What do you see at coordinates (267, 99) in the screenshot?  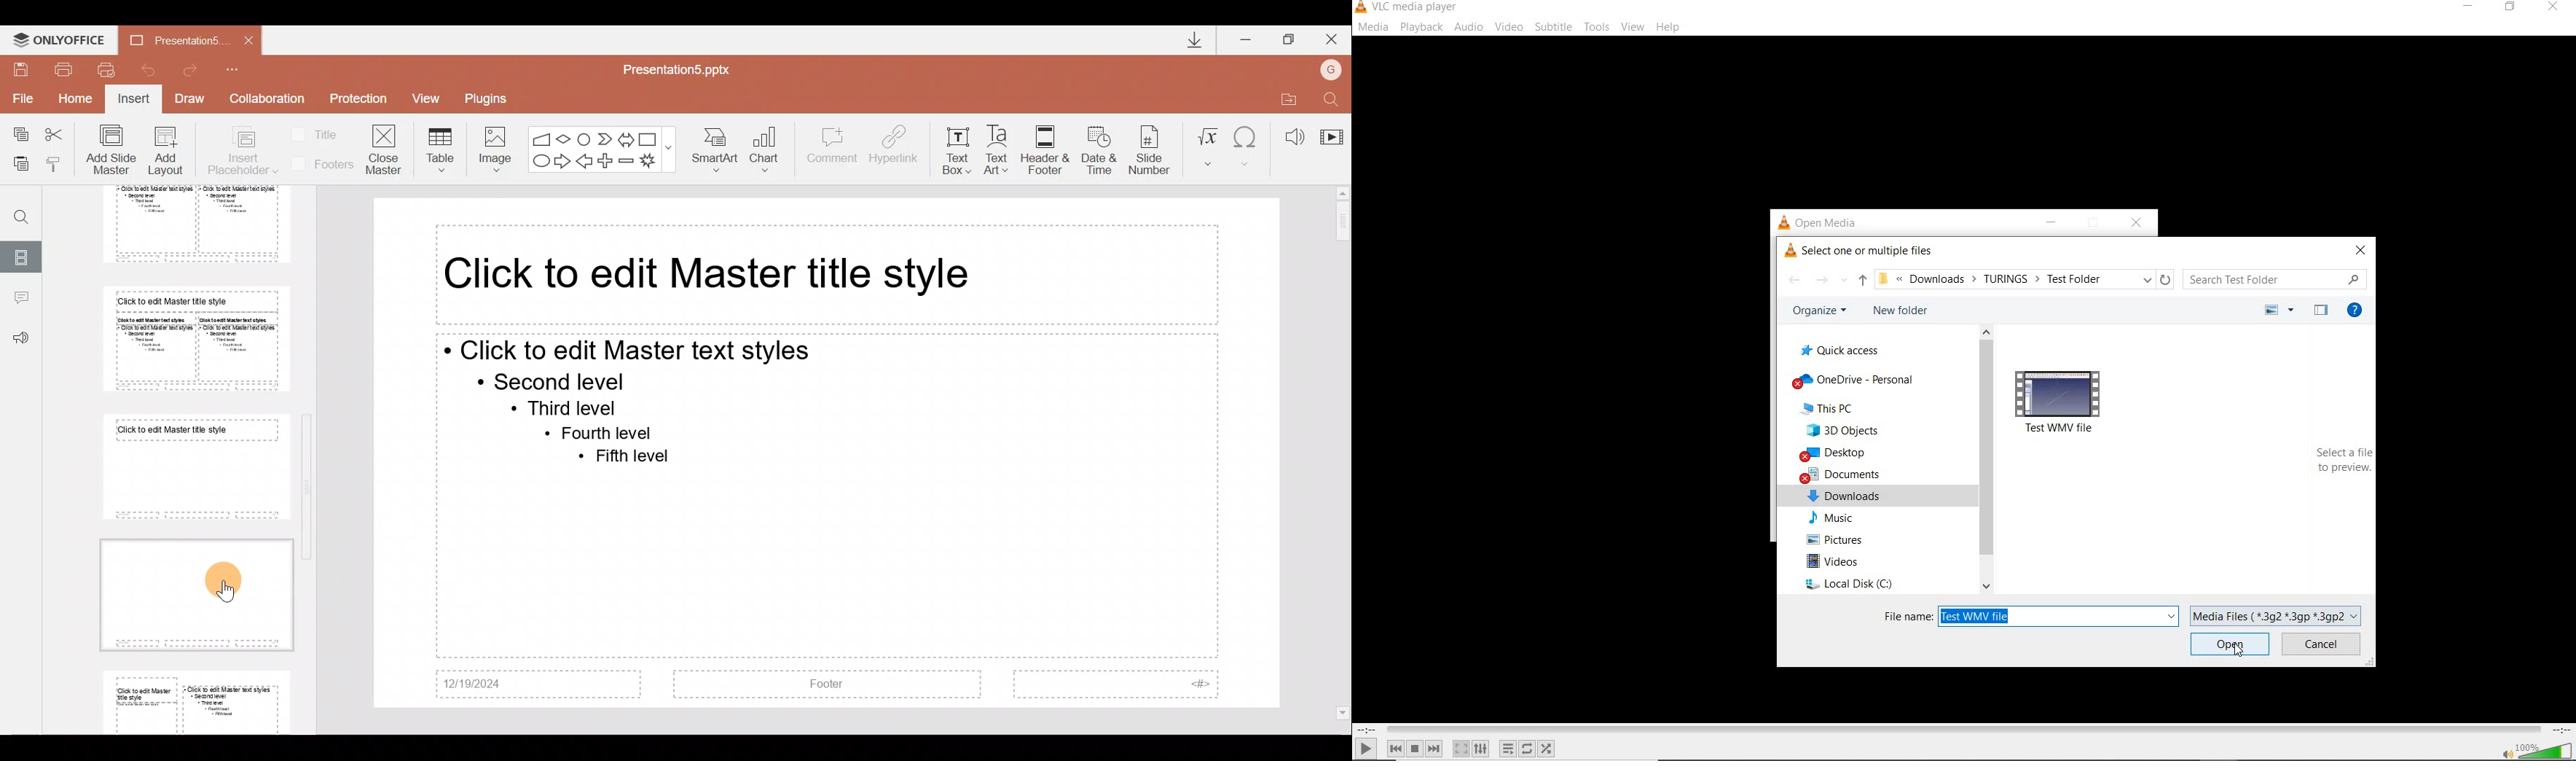 I see `Collaboration` at bounding box center [267, 99].